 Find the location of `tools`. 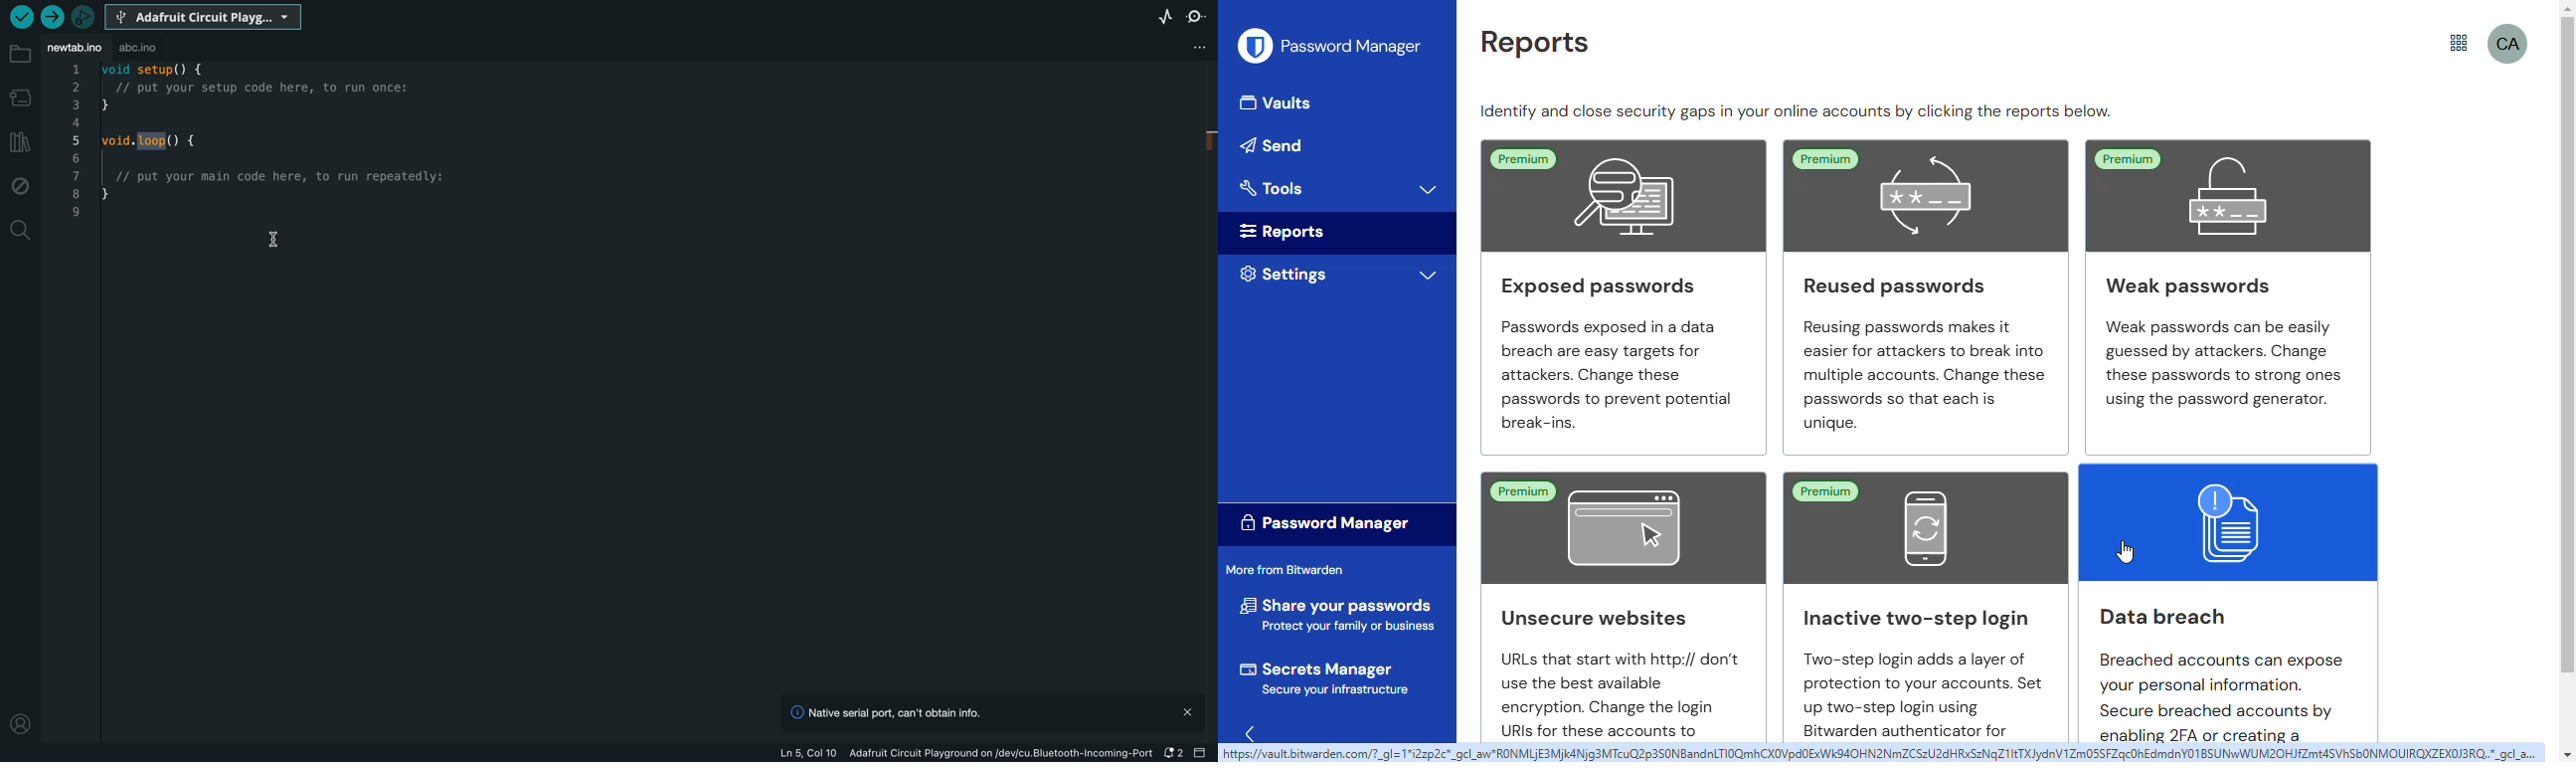

tools is located at coordinates (1273, 187).